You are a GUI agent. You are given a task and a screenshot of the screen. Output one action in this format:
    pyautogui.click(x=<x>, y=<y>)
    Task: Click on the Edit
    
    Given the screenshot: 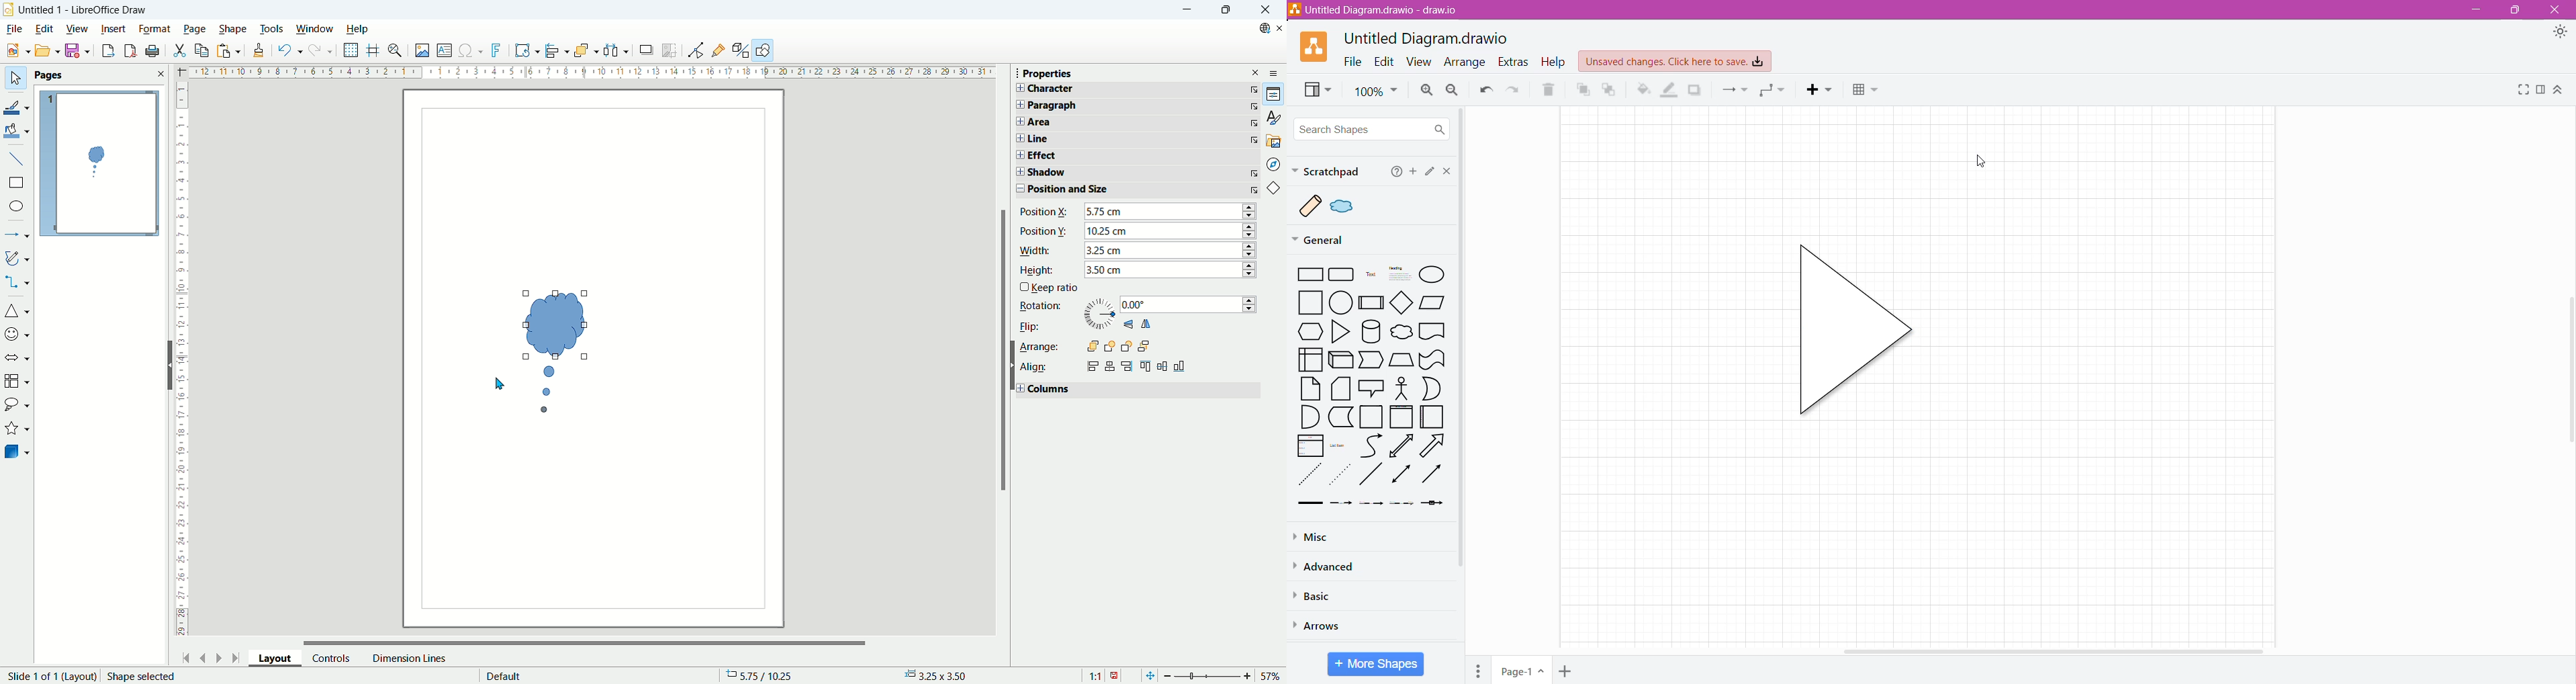 What is the action you would take?
    pyautogui.click(x=1428, y=171)
    